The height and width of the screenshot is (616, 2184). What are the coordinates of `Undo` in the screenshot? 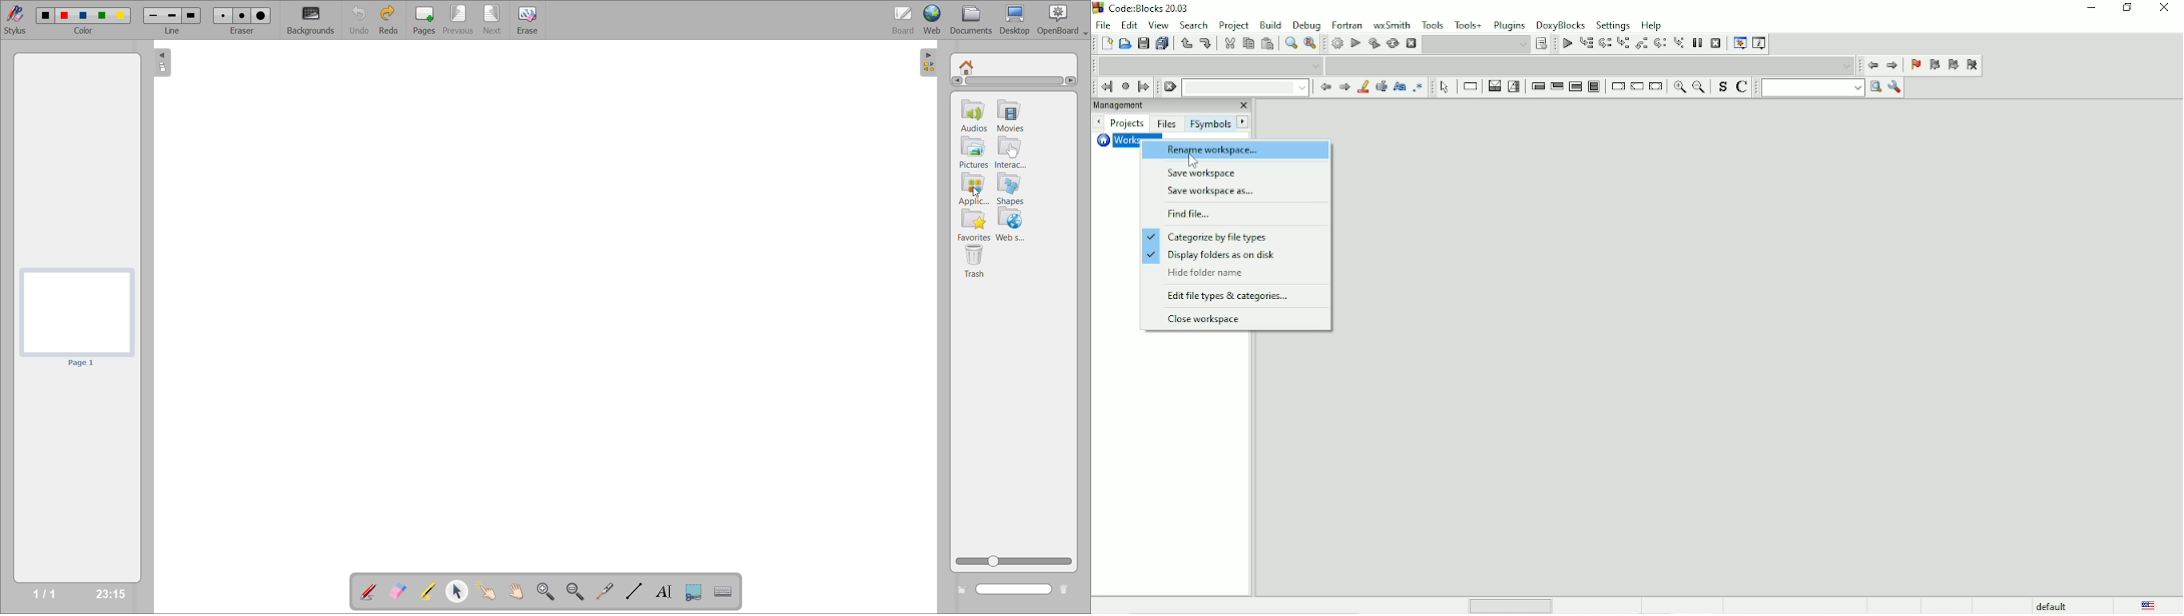 It's located at (1184, 43).